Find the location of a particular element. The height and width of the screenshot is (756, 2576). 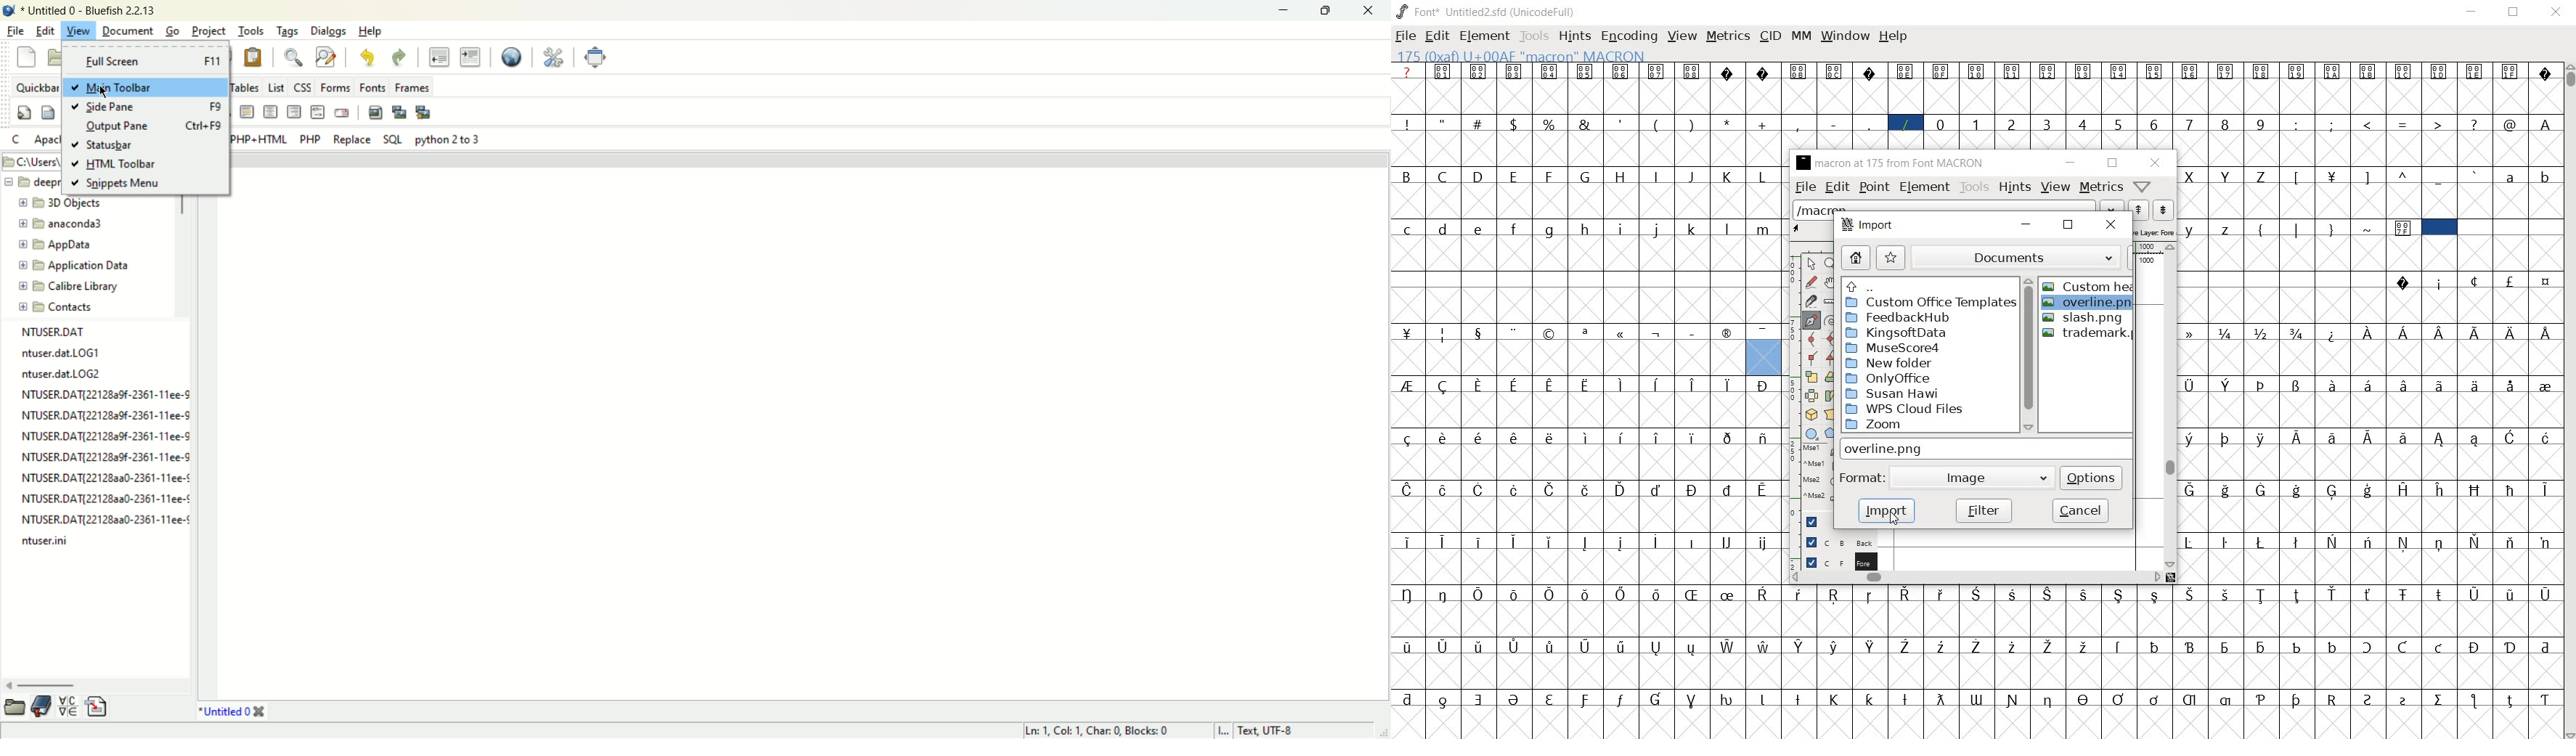

Symbol is located at coordinates (2510, 542).